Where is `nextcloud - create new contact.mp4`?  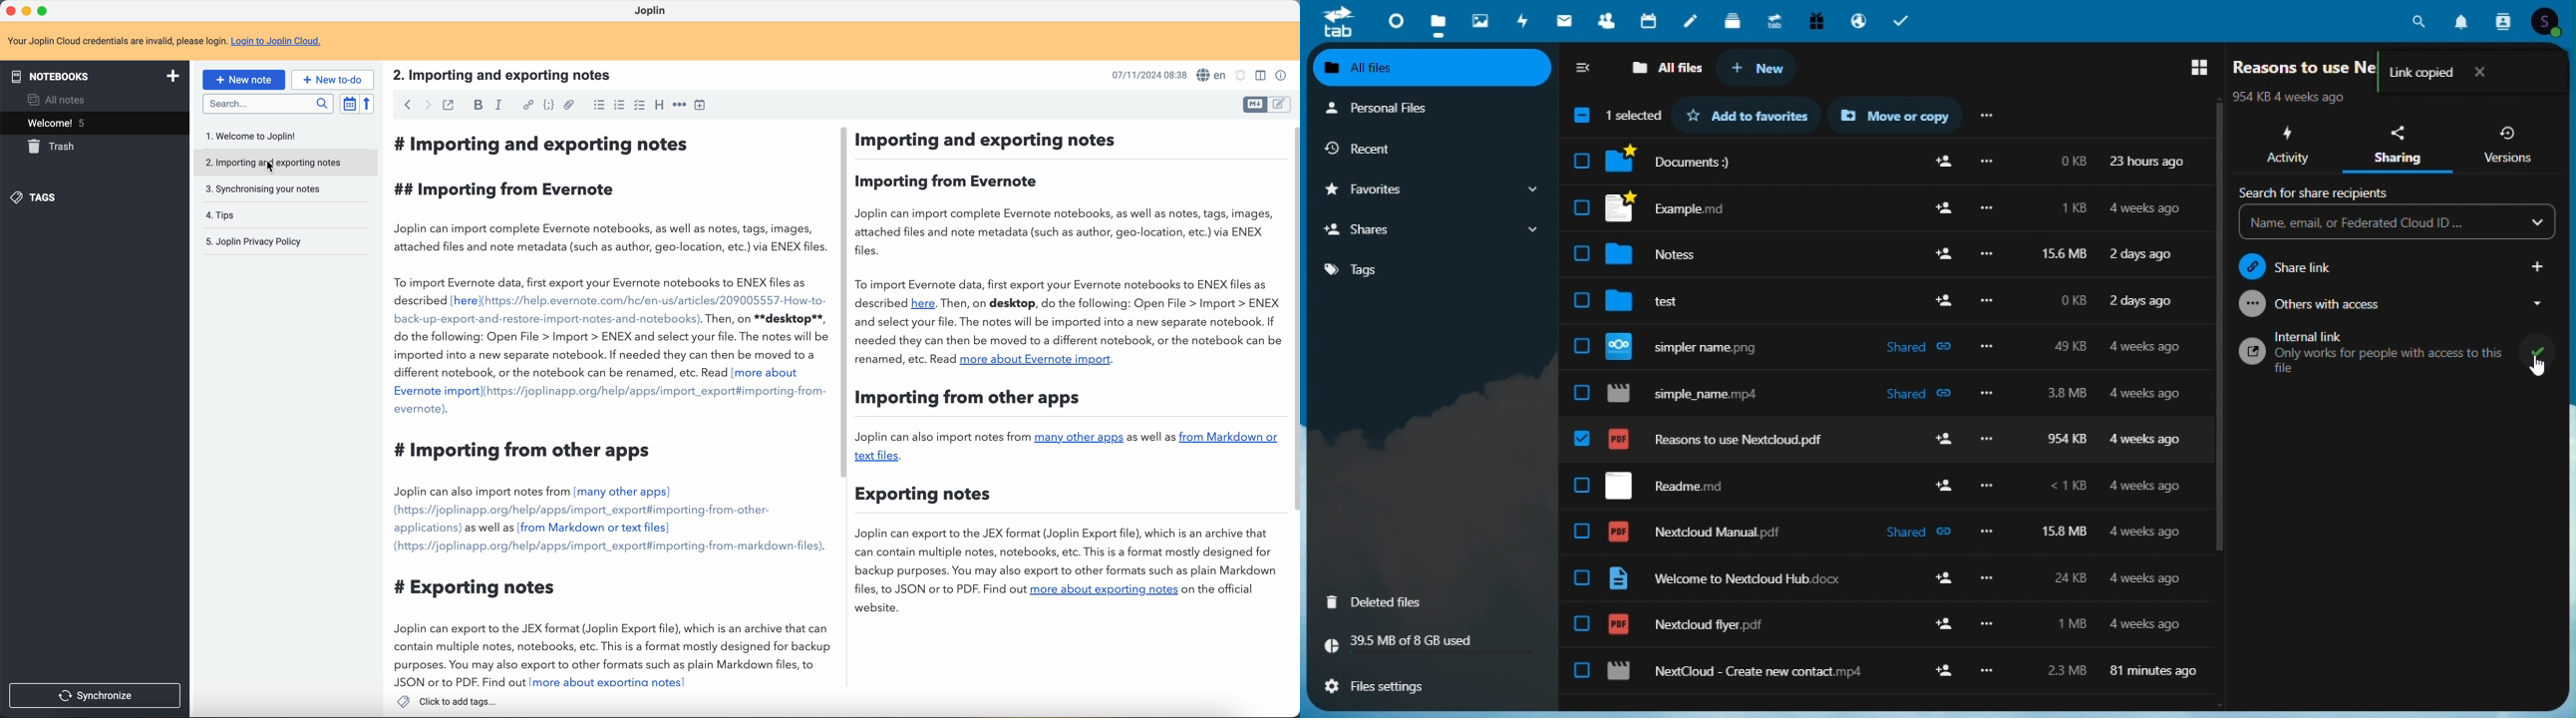 nextcloud - create new contact.mp4 is located at coordinates (1736, 672).